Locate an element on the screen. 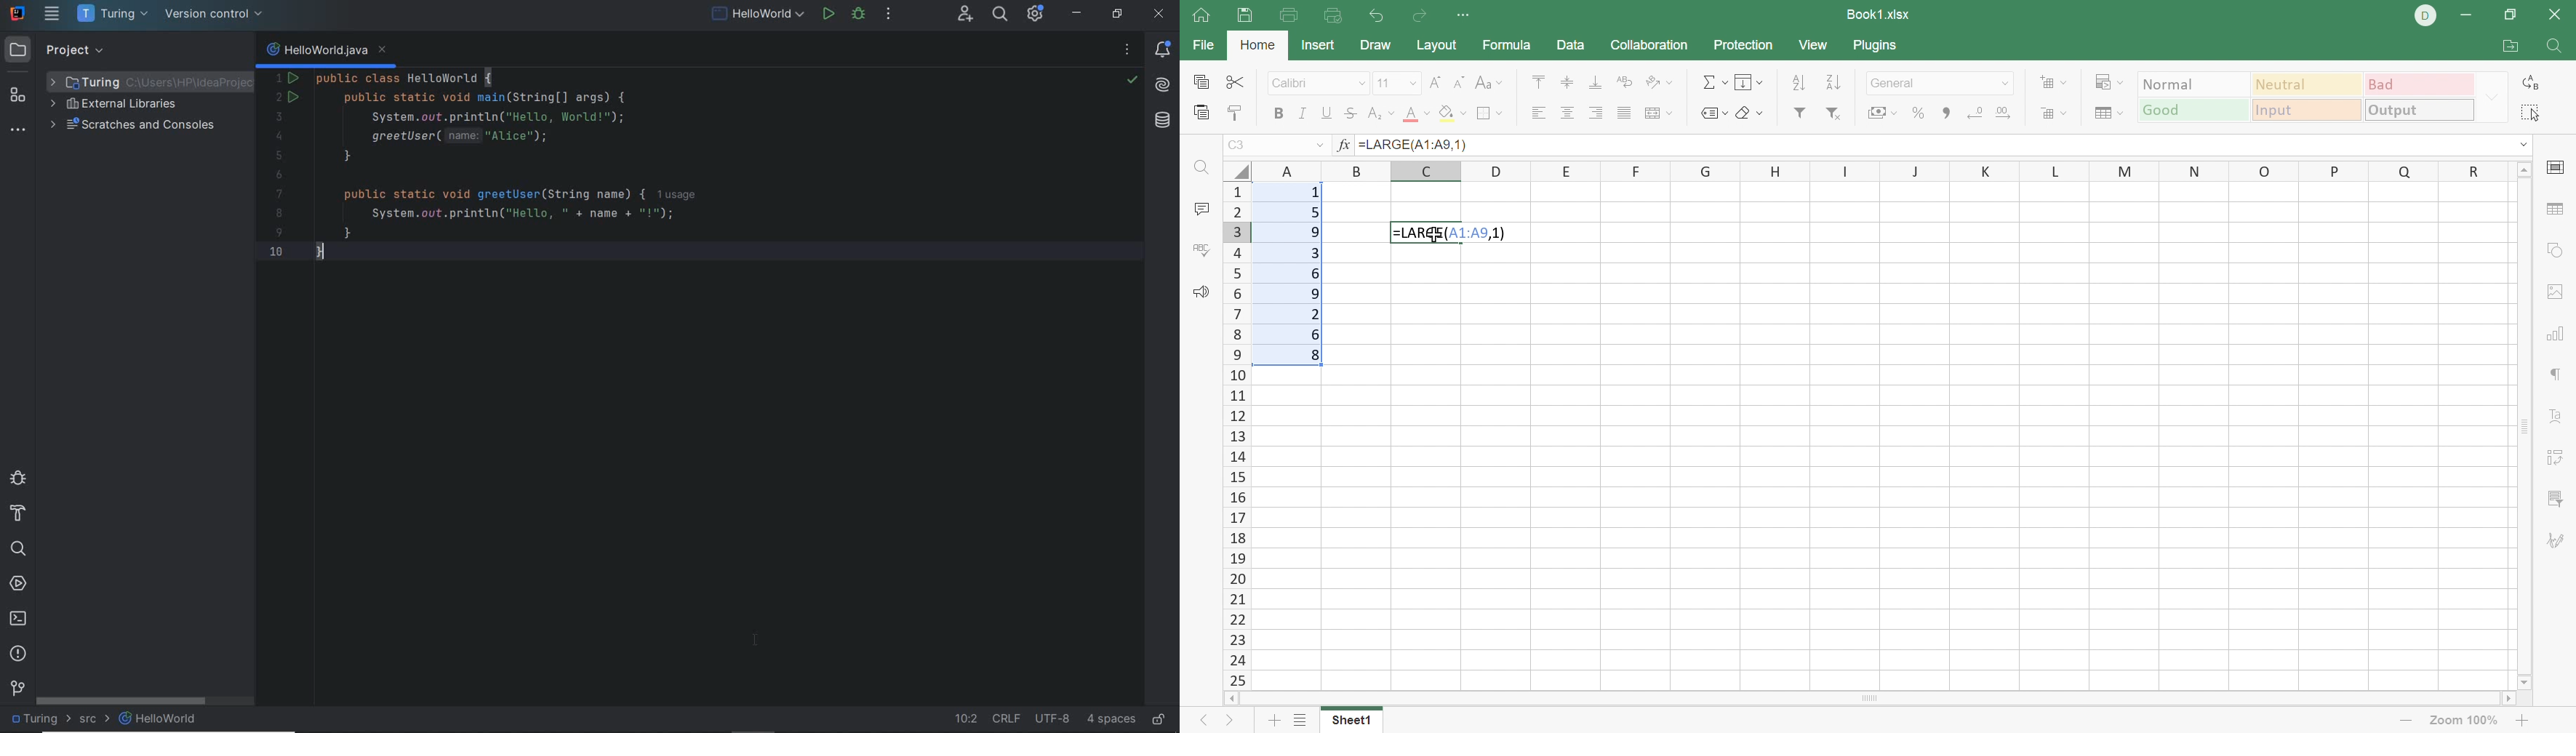 The image size is (2576, 756). Wrap Text is located at coordinates (1623, 81).